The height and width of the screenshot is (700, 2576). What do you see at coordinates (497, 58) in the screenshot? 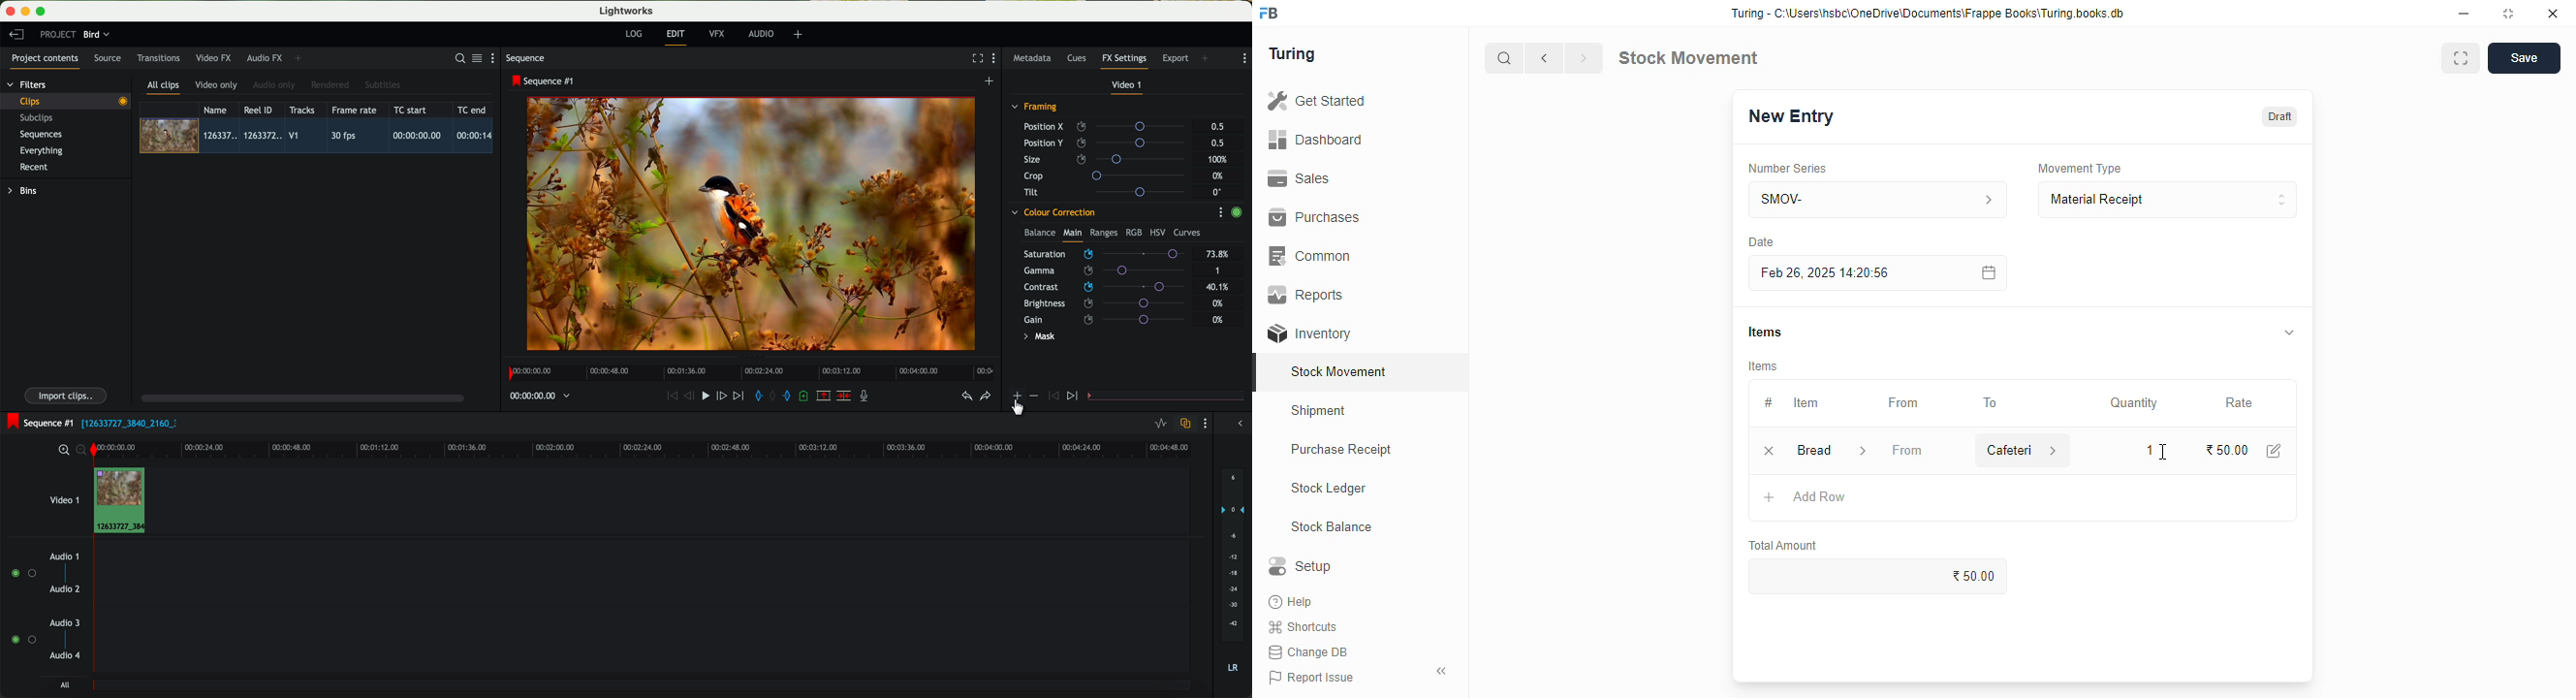
I see `show settings menu` at bounding box center [497, 58].